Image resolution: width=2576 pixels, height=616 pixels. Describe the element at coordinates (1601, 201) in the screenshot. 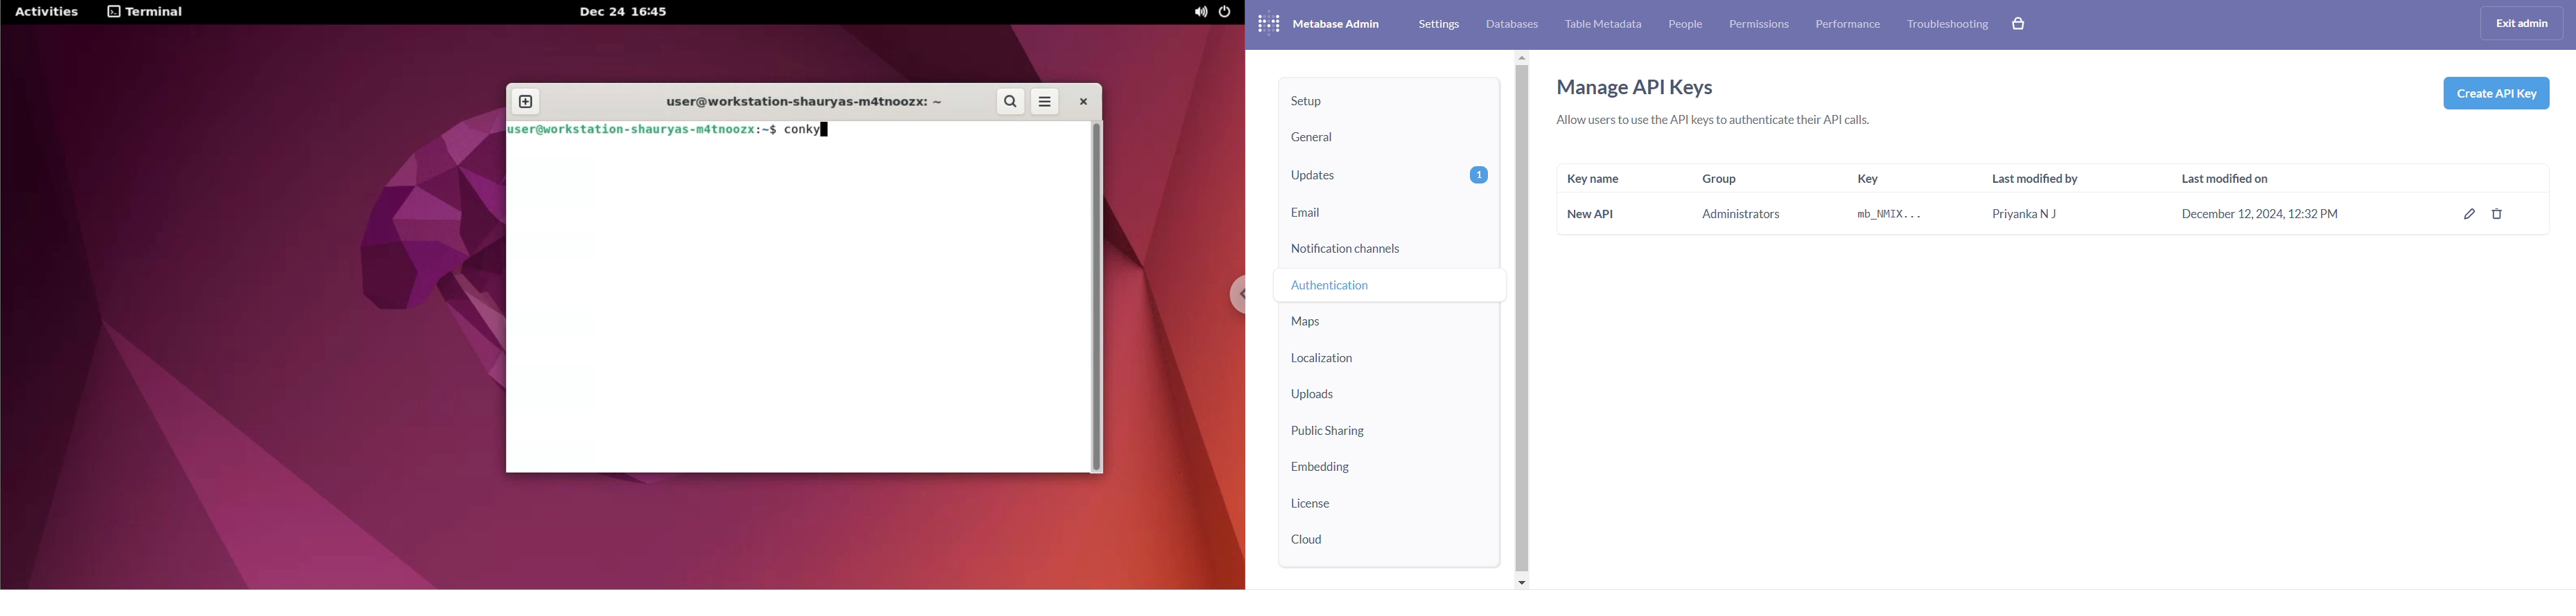

I see `key name` at that location.